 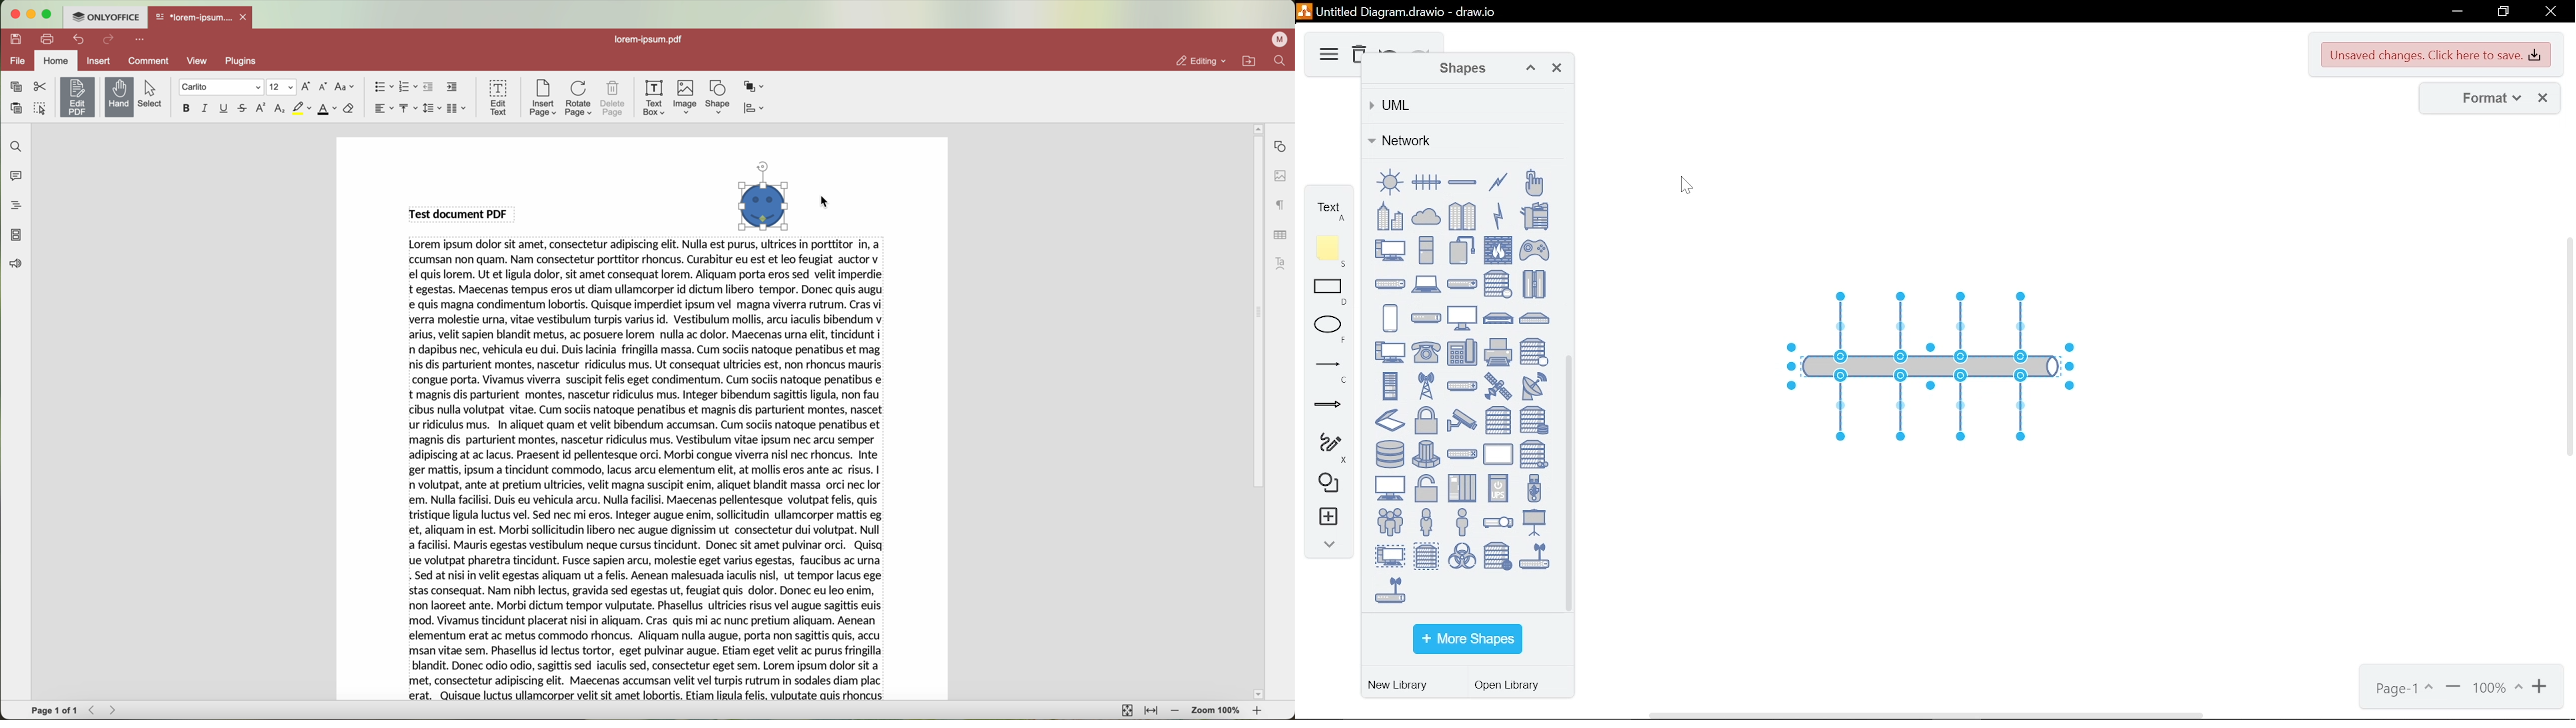 What do you see at coordinates (1326, 519) in the screenshot?
I see `insert` at bounding box center [1326, 519].